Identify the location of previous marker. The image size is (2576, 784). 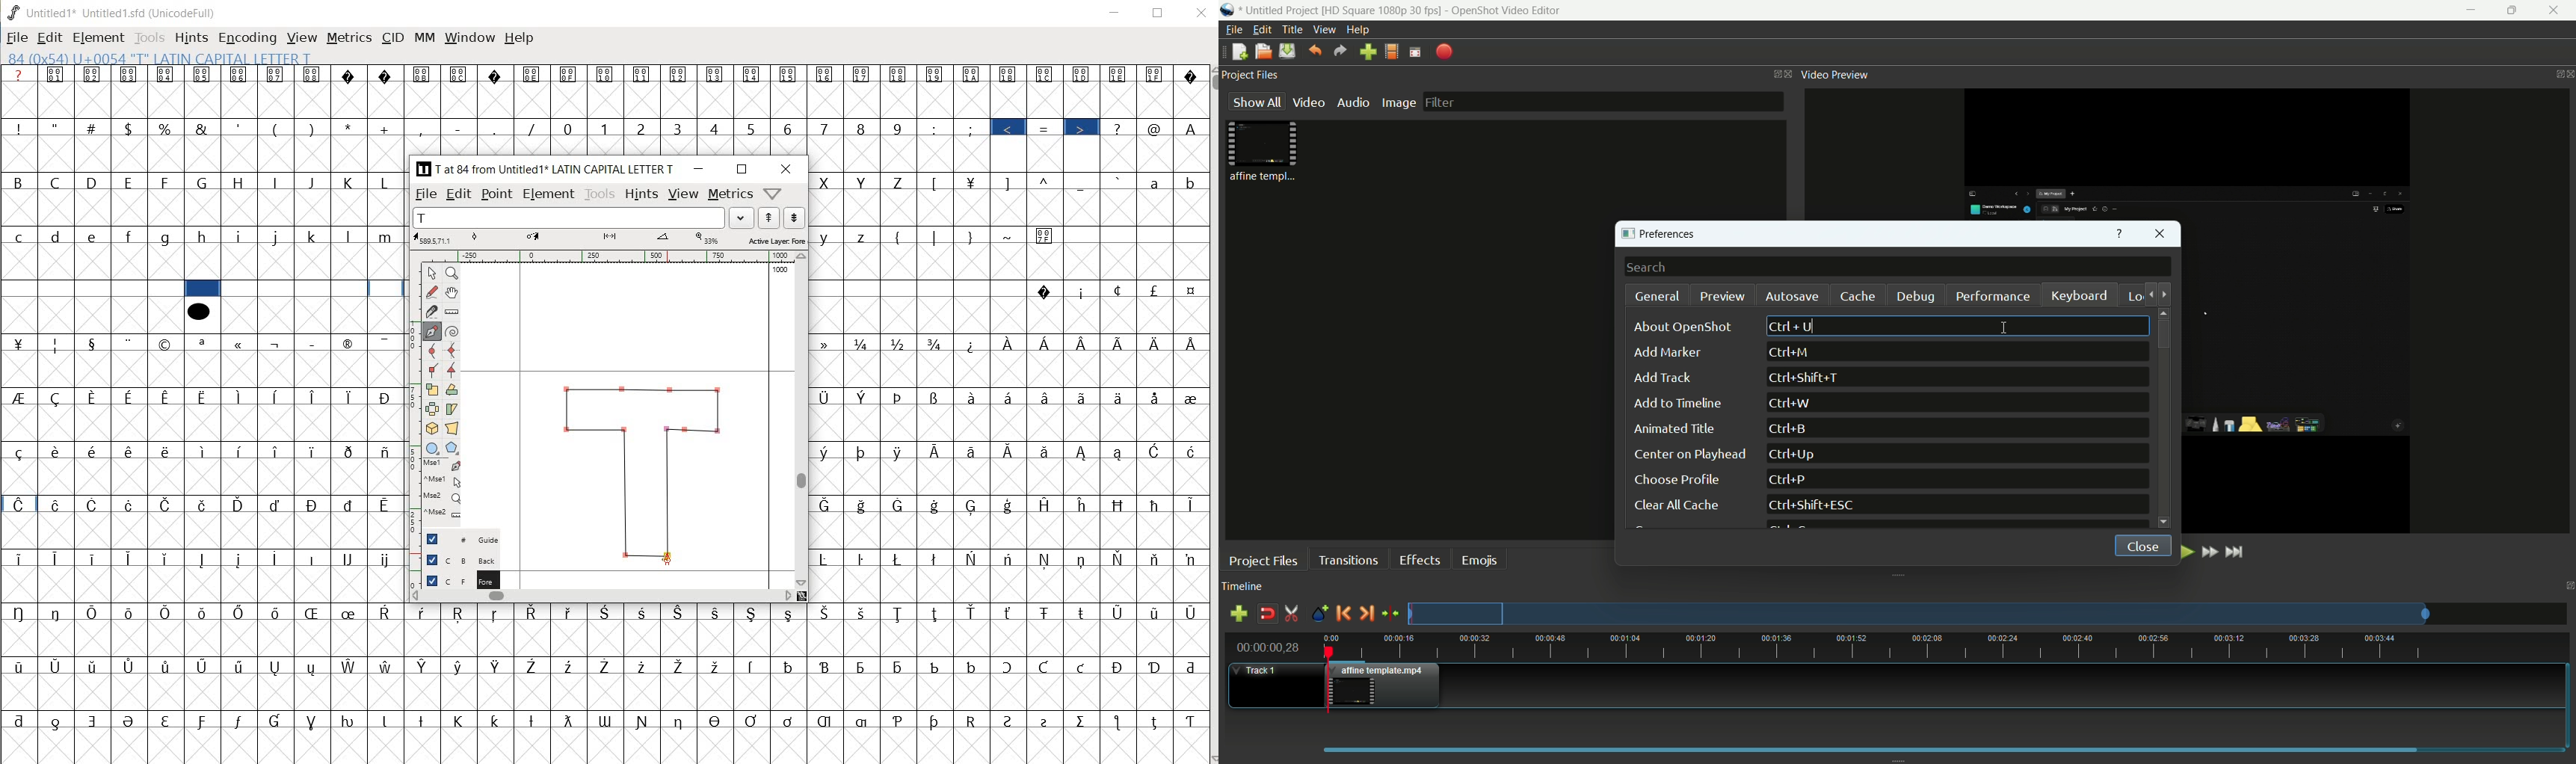
(1342, 613).